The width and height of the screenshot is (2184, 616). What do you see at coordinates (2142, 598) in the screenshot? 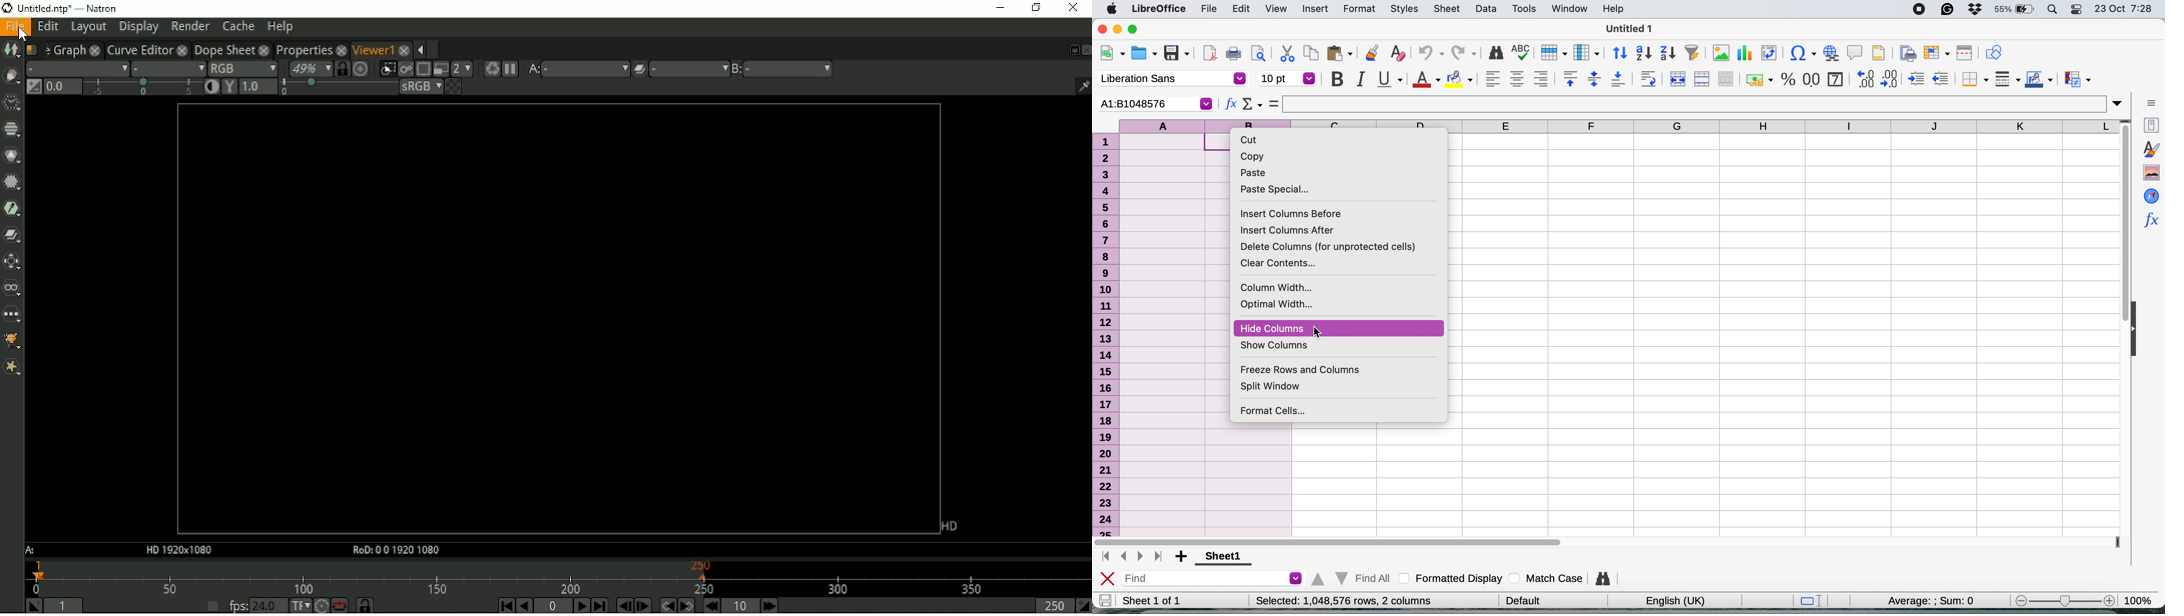
I see `zoom factor` at bounding box center [2142, 598].